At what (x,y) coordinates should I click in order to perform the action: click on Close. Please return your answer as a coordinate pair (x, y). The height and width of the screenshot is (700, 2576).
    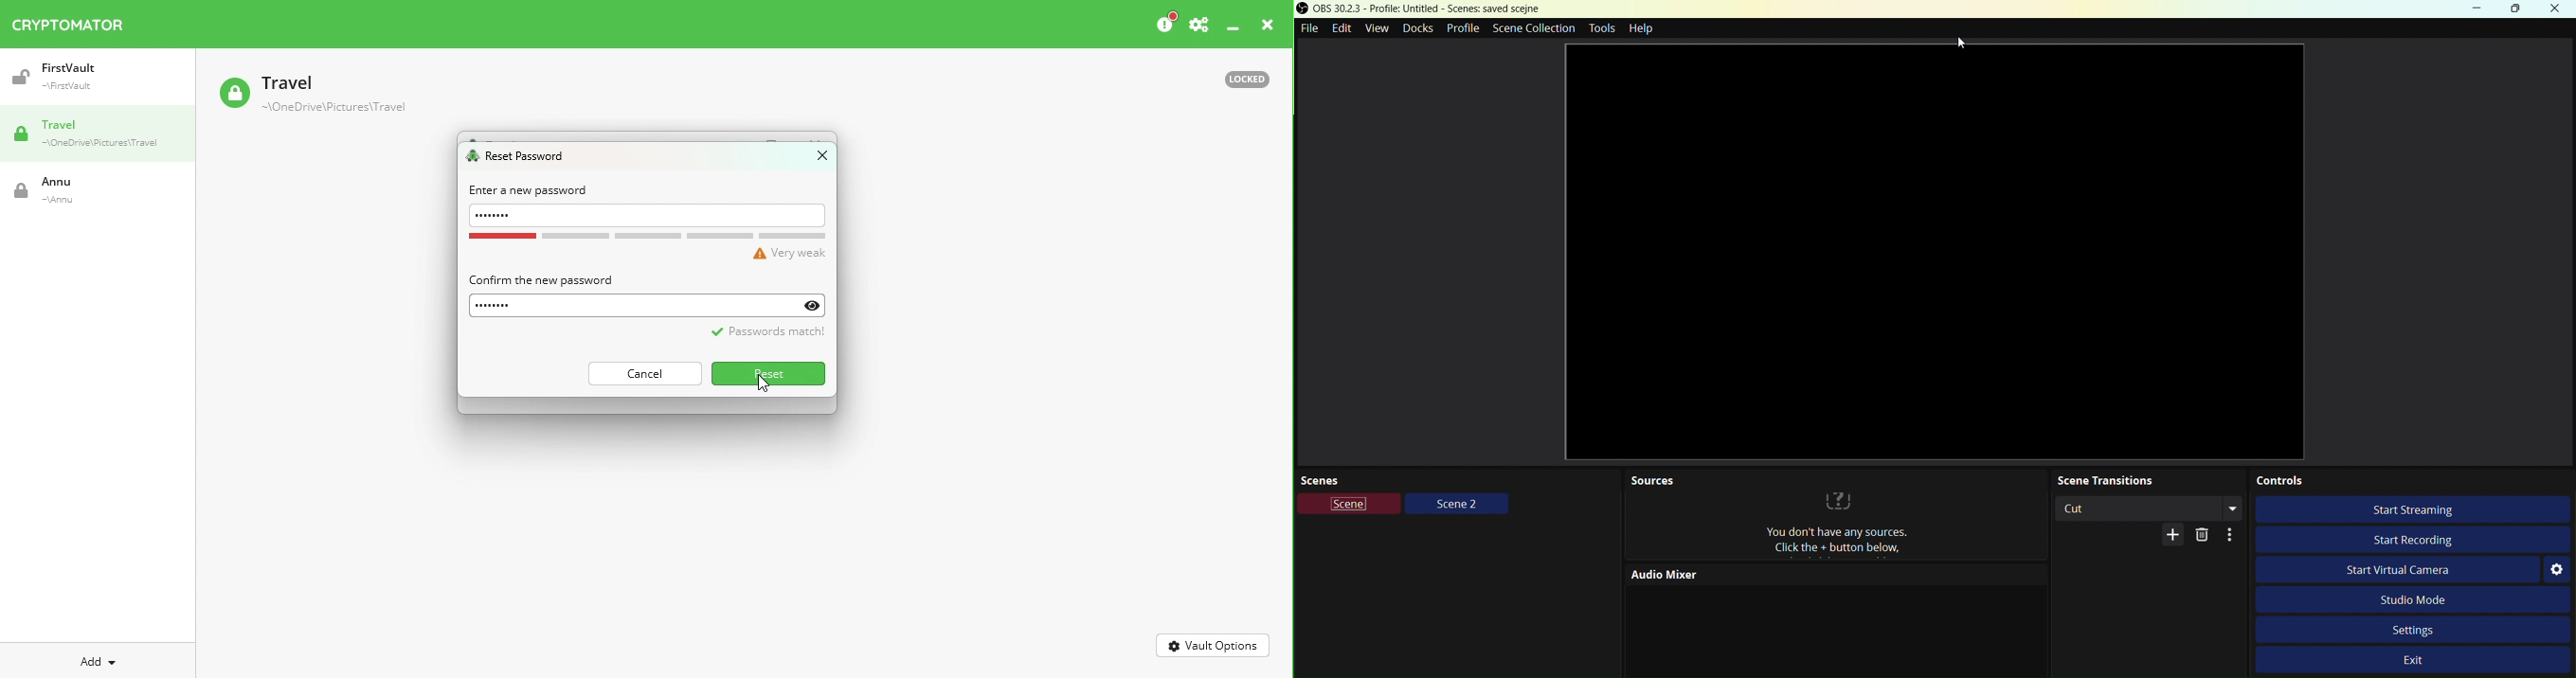
    Looking at the image, I should click on (2557, 9).